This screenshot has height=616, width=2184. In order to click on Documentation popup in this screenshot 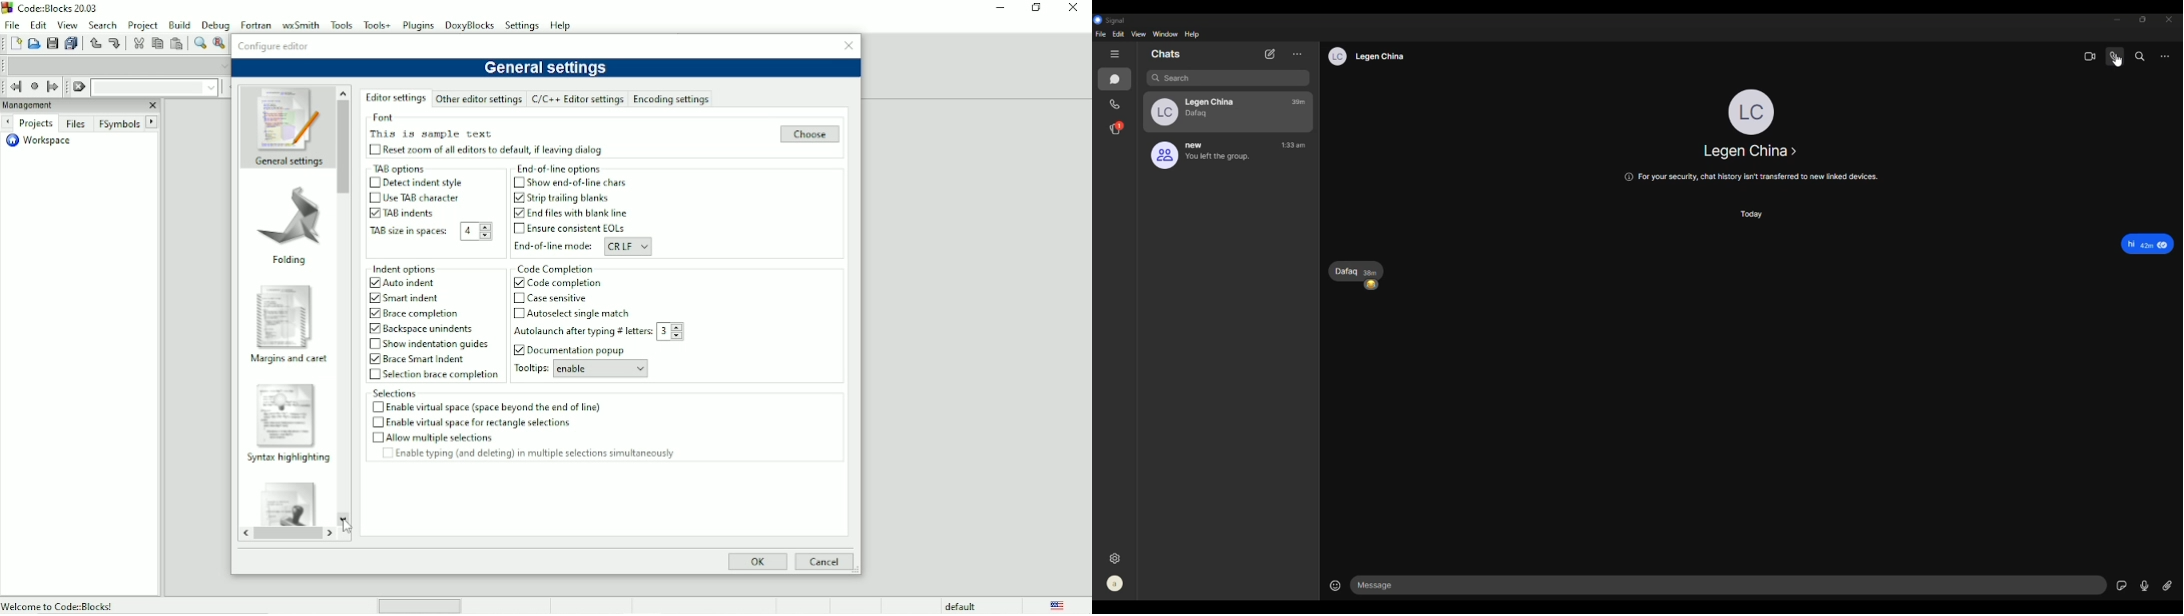, I will do `click(582, 350)`.